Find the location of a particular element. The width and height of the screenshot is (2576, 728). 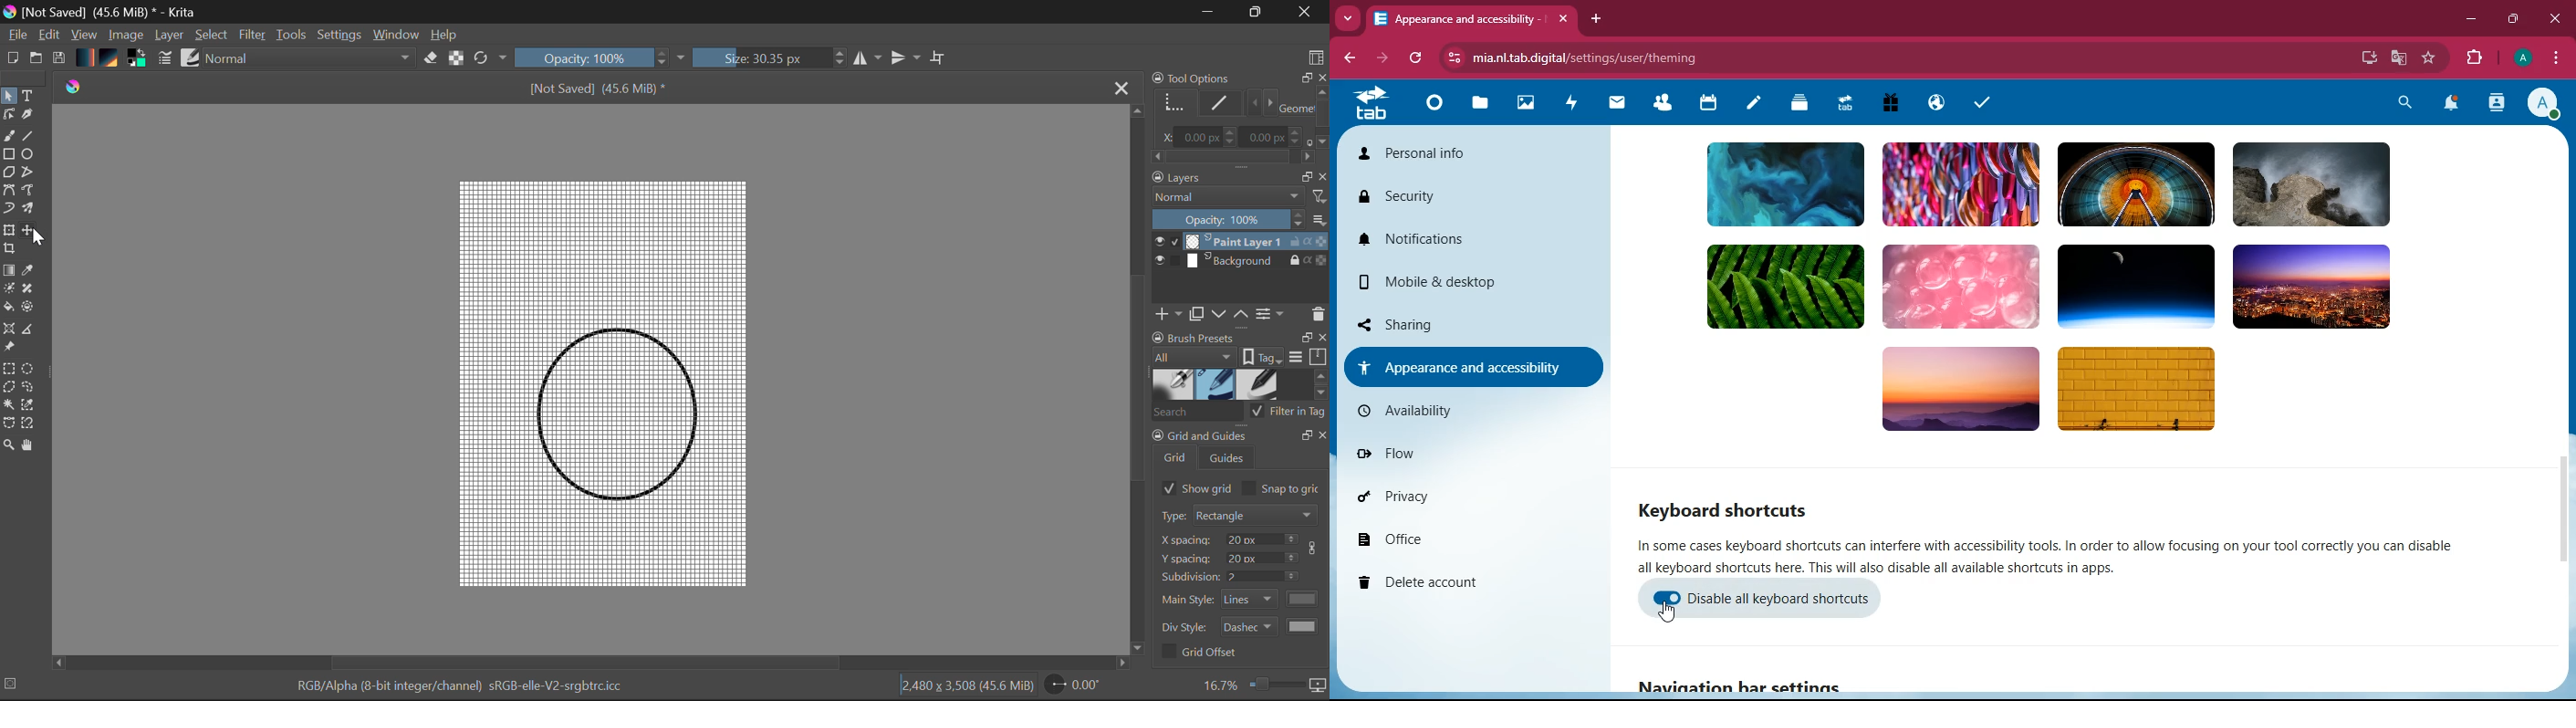

Colorize Mask Tool is located at coordinates (9, 288).